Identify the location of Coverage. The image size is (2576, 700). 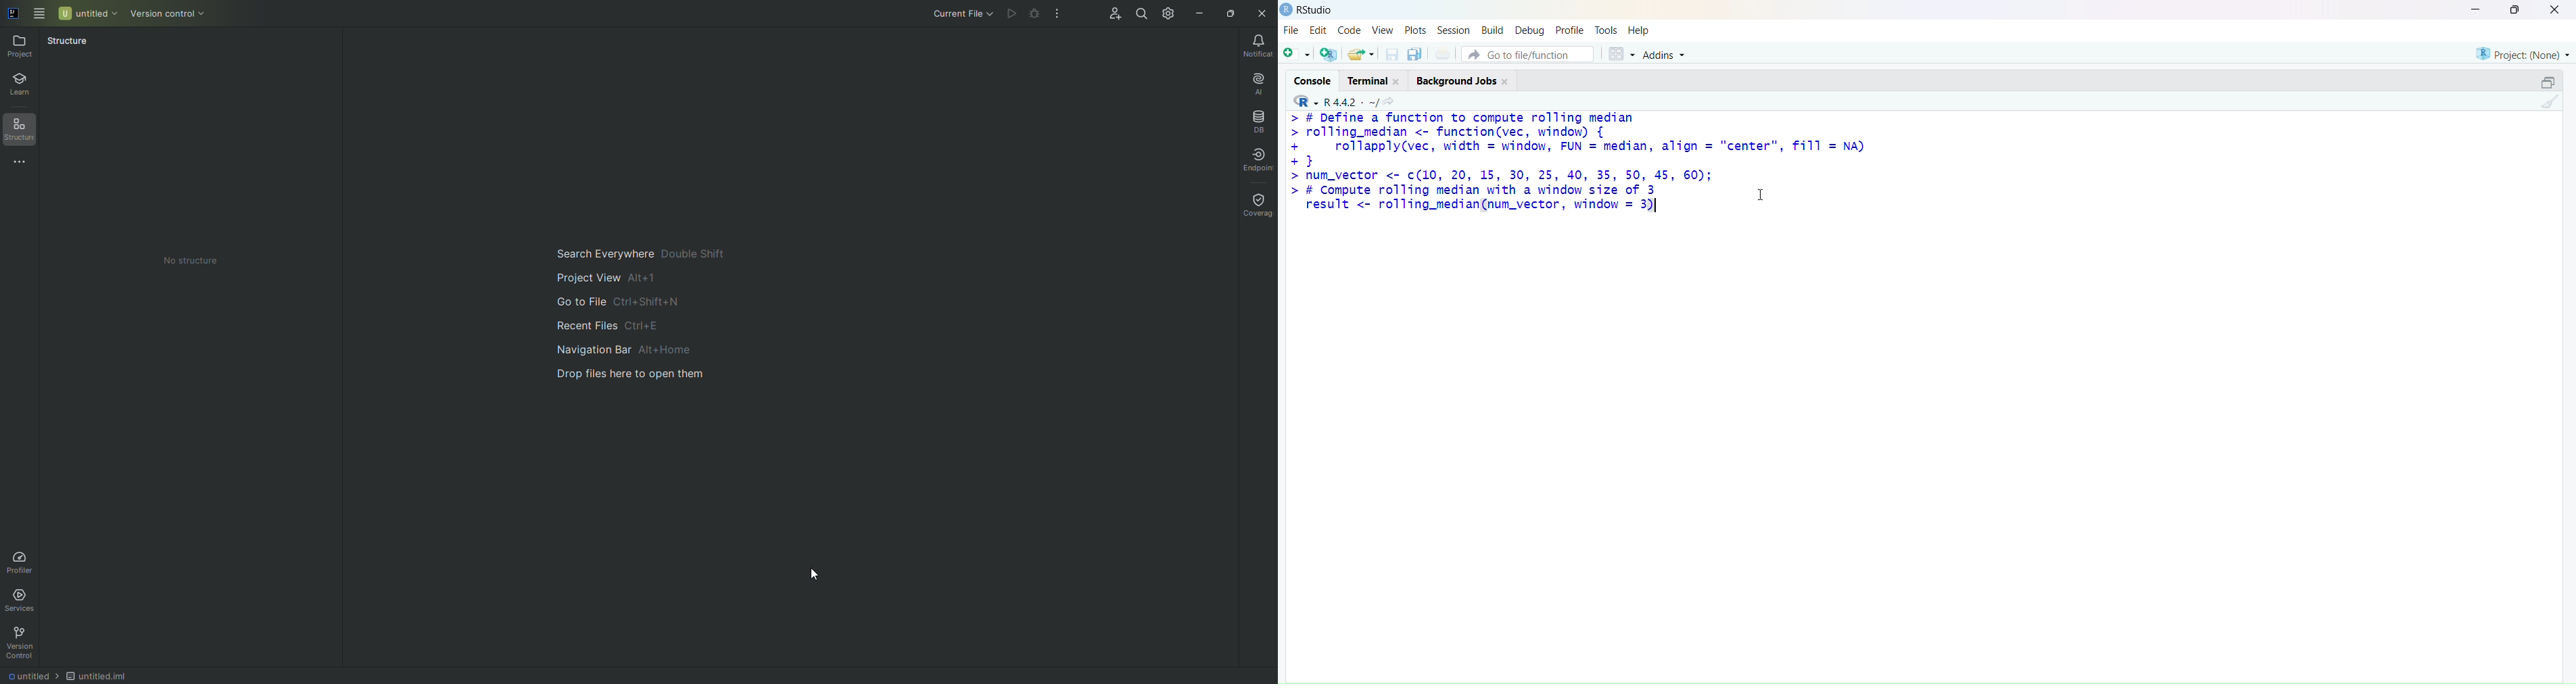
(1256, 204).